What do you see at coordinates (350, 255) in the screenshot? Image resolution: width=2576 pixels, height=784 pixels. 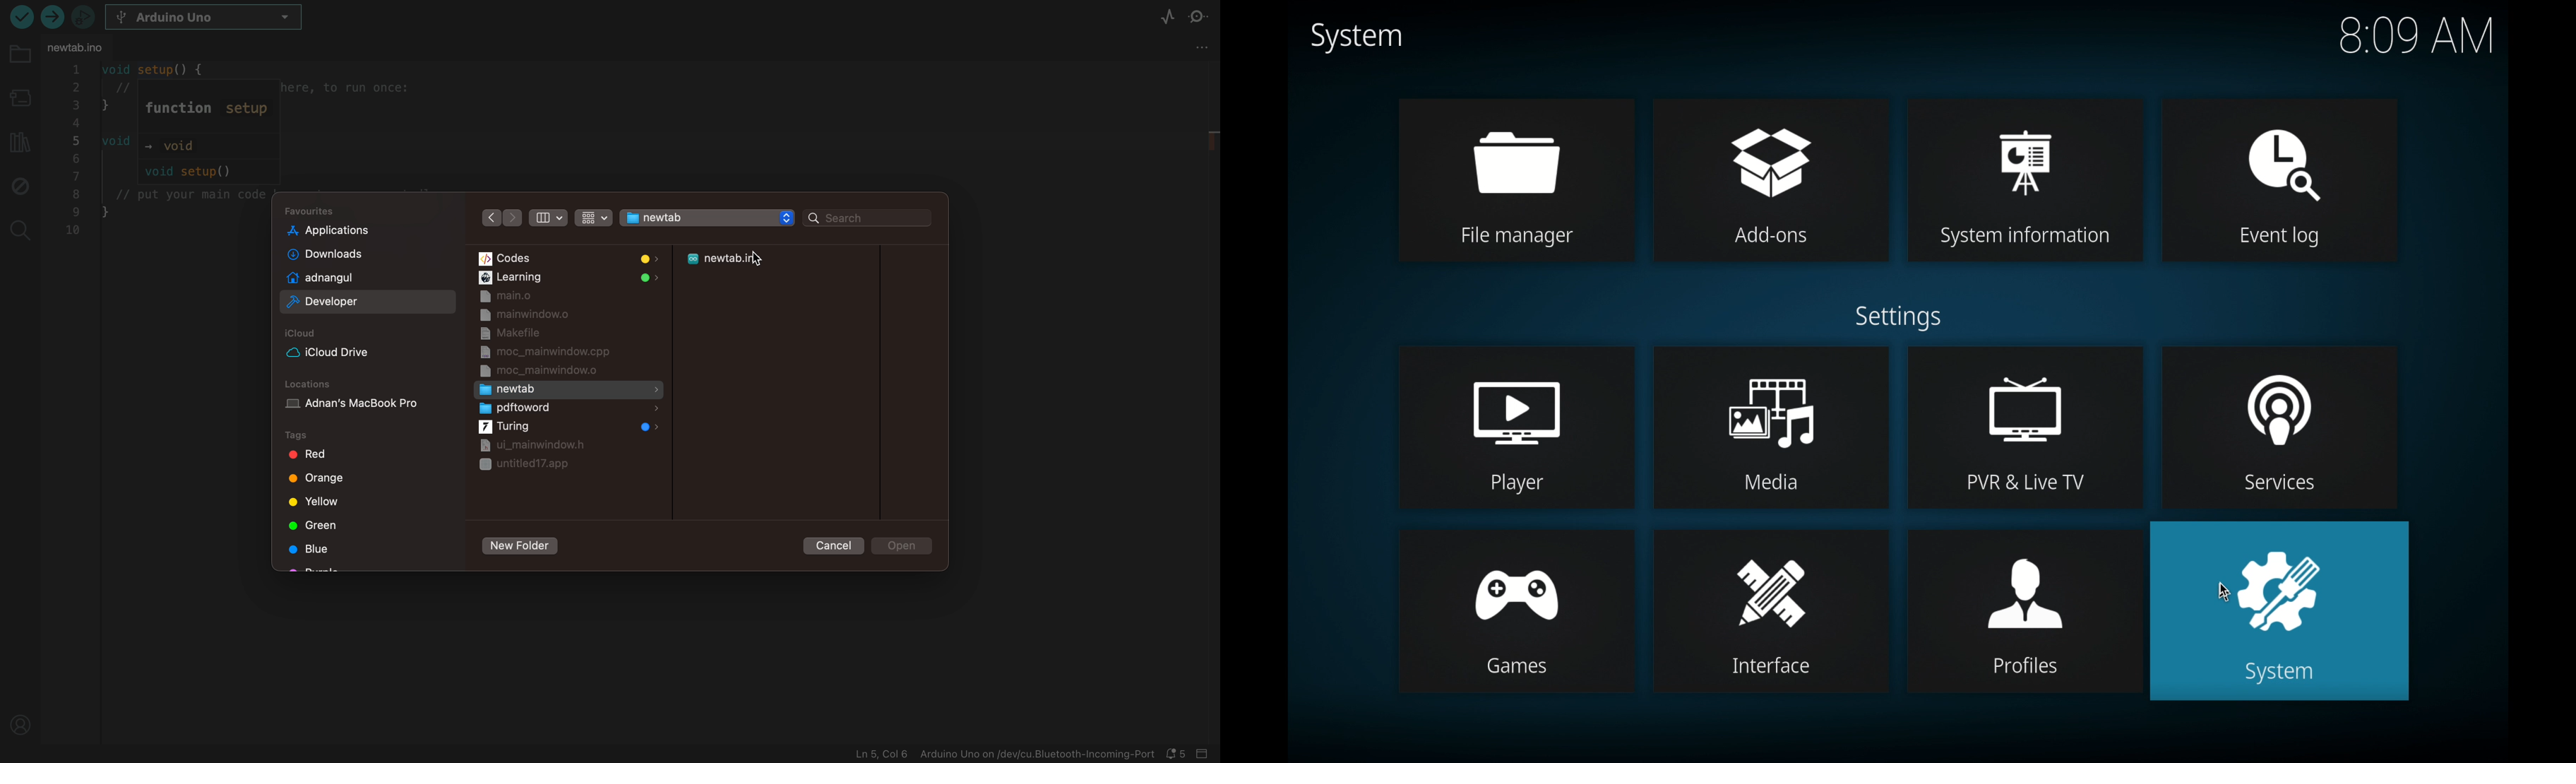 I see `downloads` at bounding box center [350, 255].